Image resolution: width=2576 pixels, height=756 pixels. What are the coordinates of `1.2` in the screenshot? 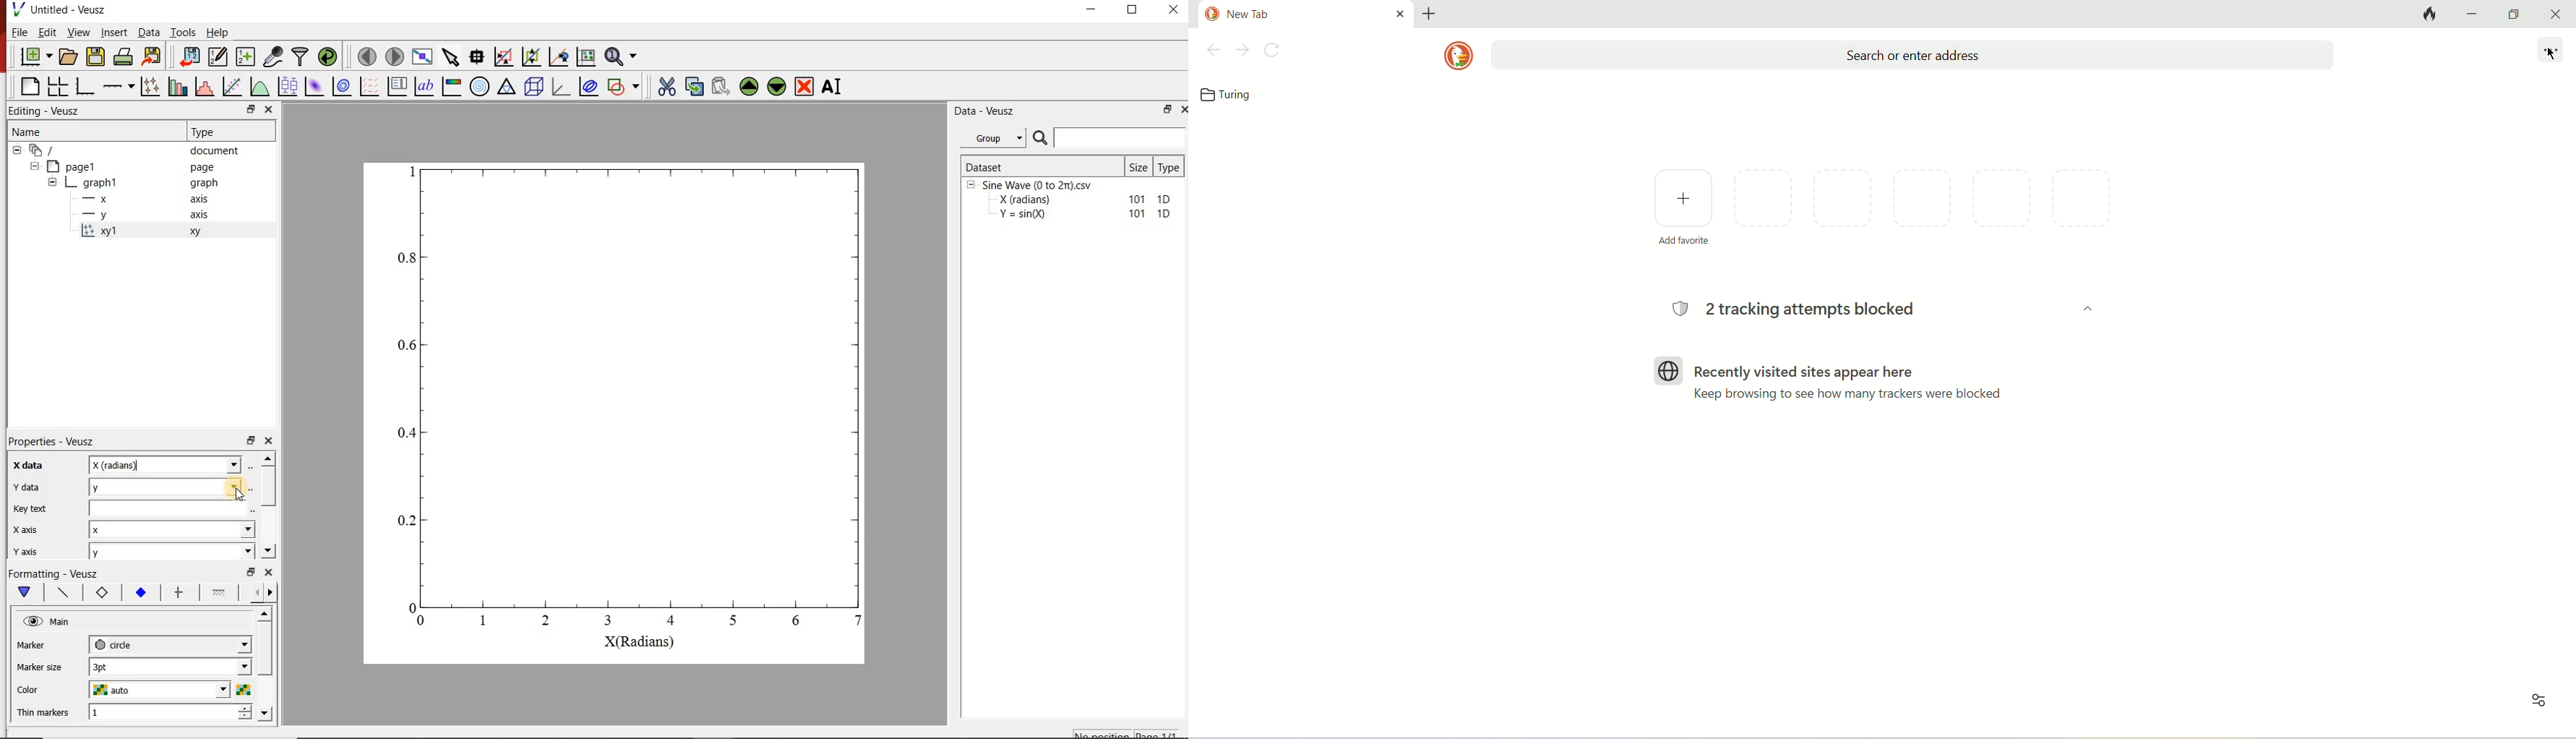 It's located at (139, 593).